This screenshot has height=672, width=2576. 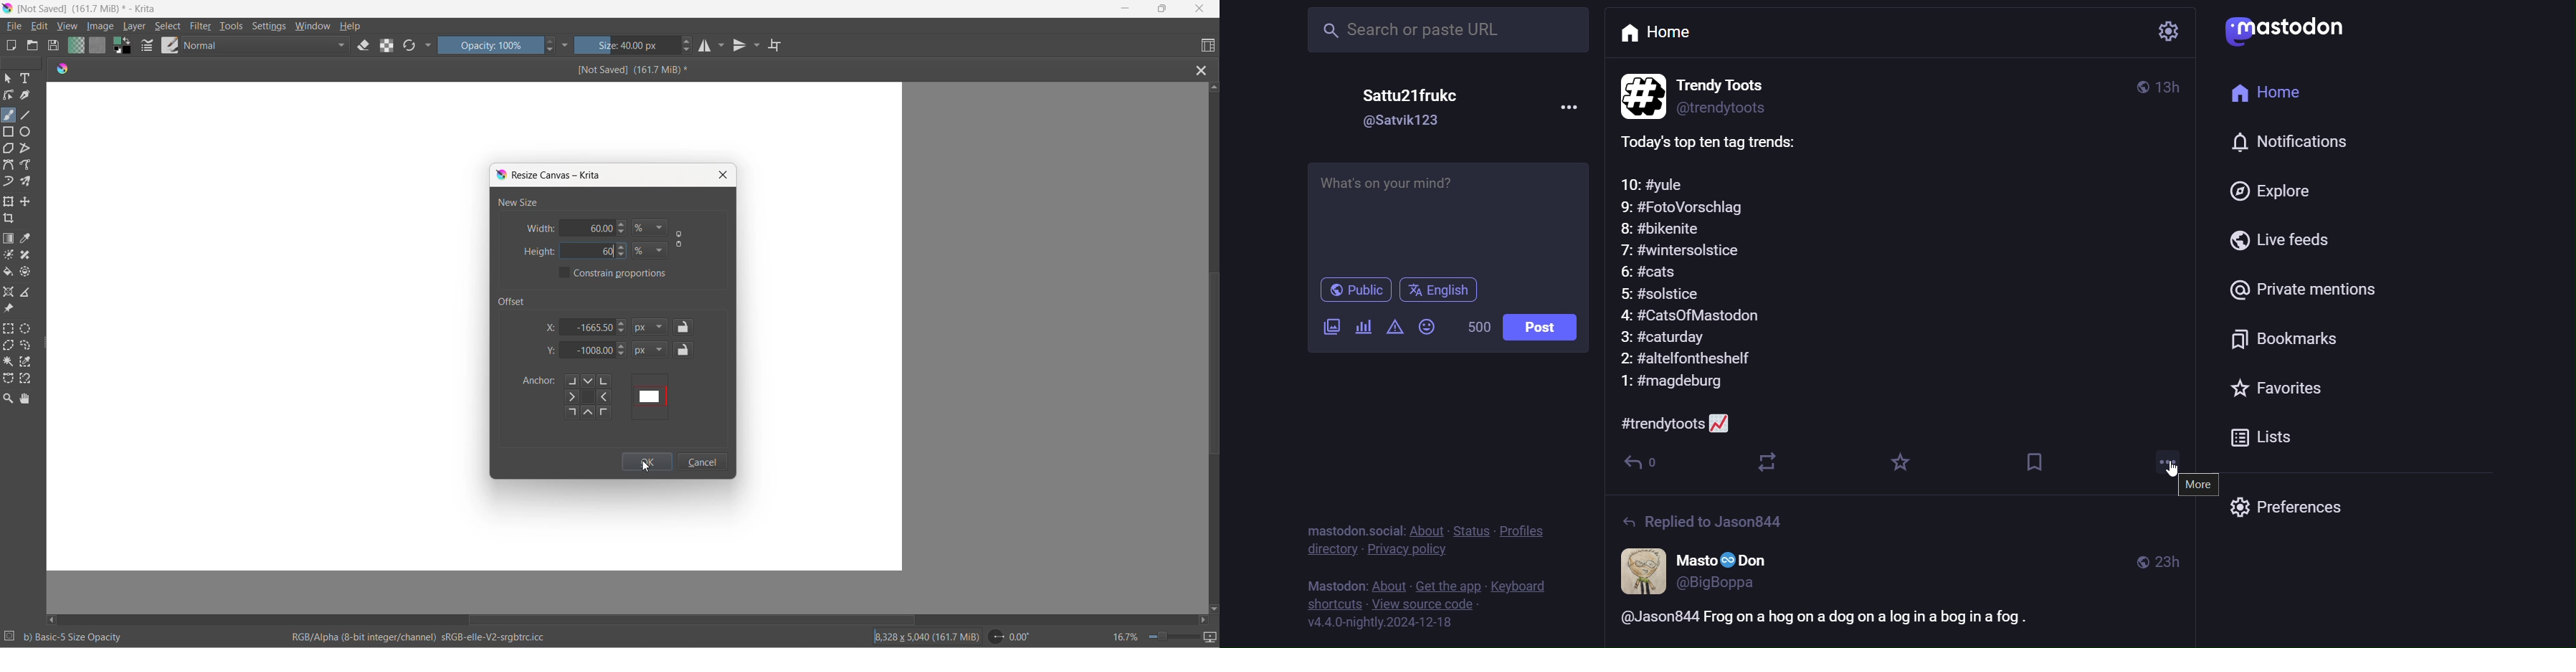 What do you see at coordinates (681, 241) in the screenshot?
I see `constant proportion button` at bounding box center [681, 241].